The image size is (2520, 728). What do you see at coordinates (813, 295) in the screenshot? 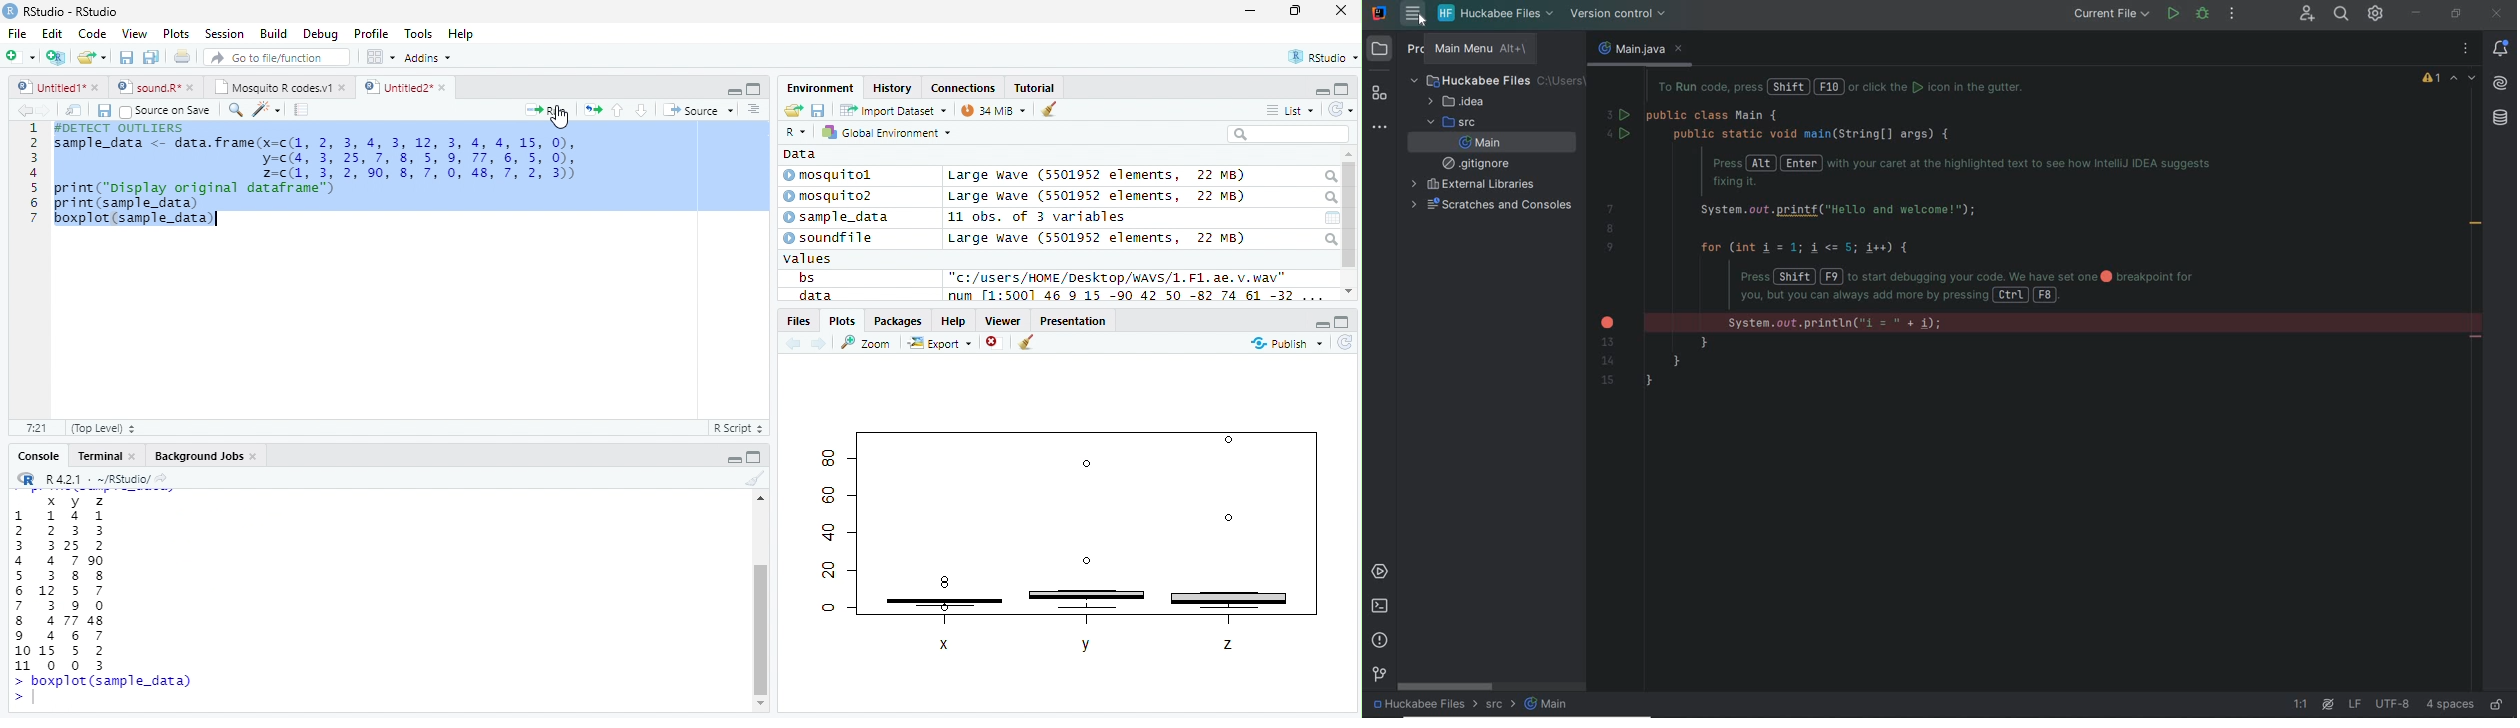
I see `data` at bounding box center [813, 295].